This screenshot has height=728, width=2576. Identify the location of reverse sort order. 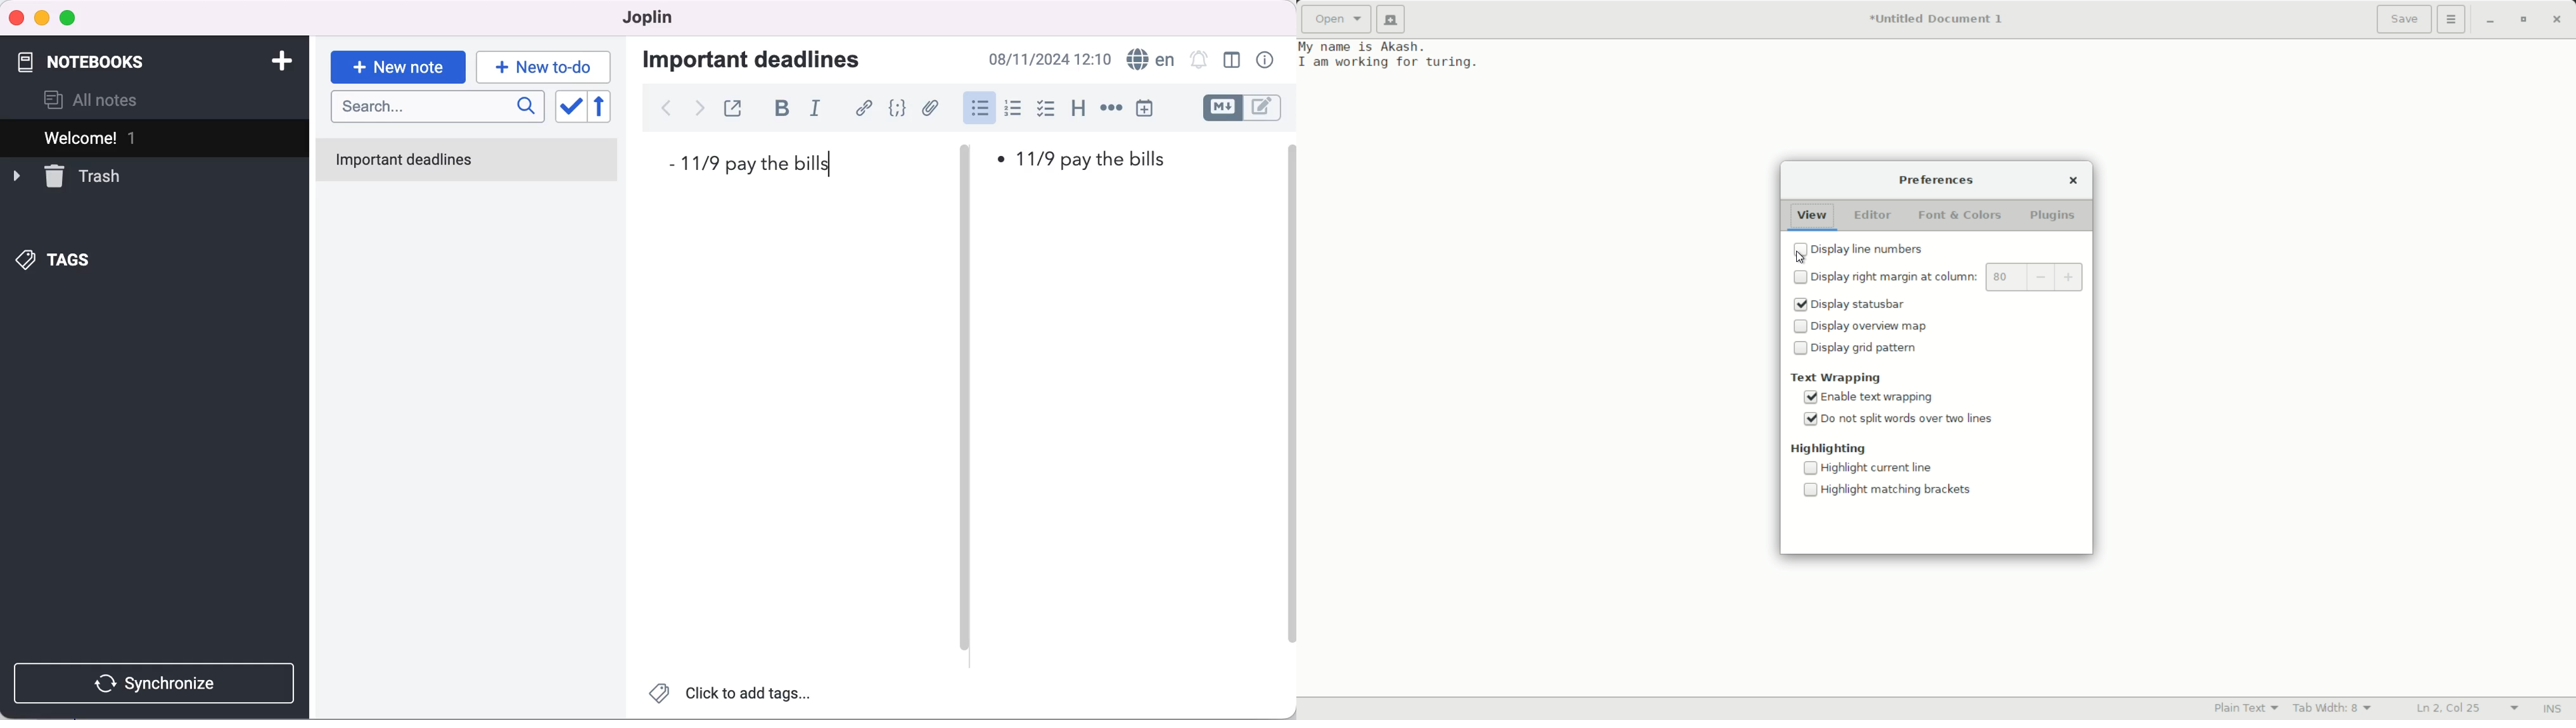
(607, 110).